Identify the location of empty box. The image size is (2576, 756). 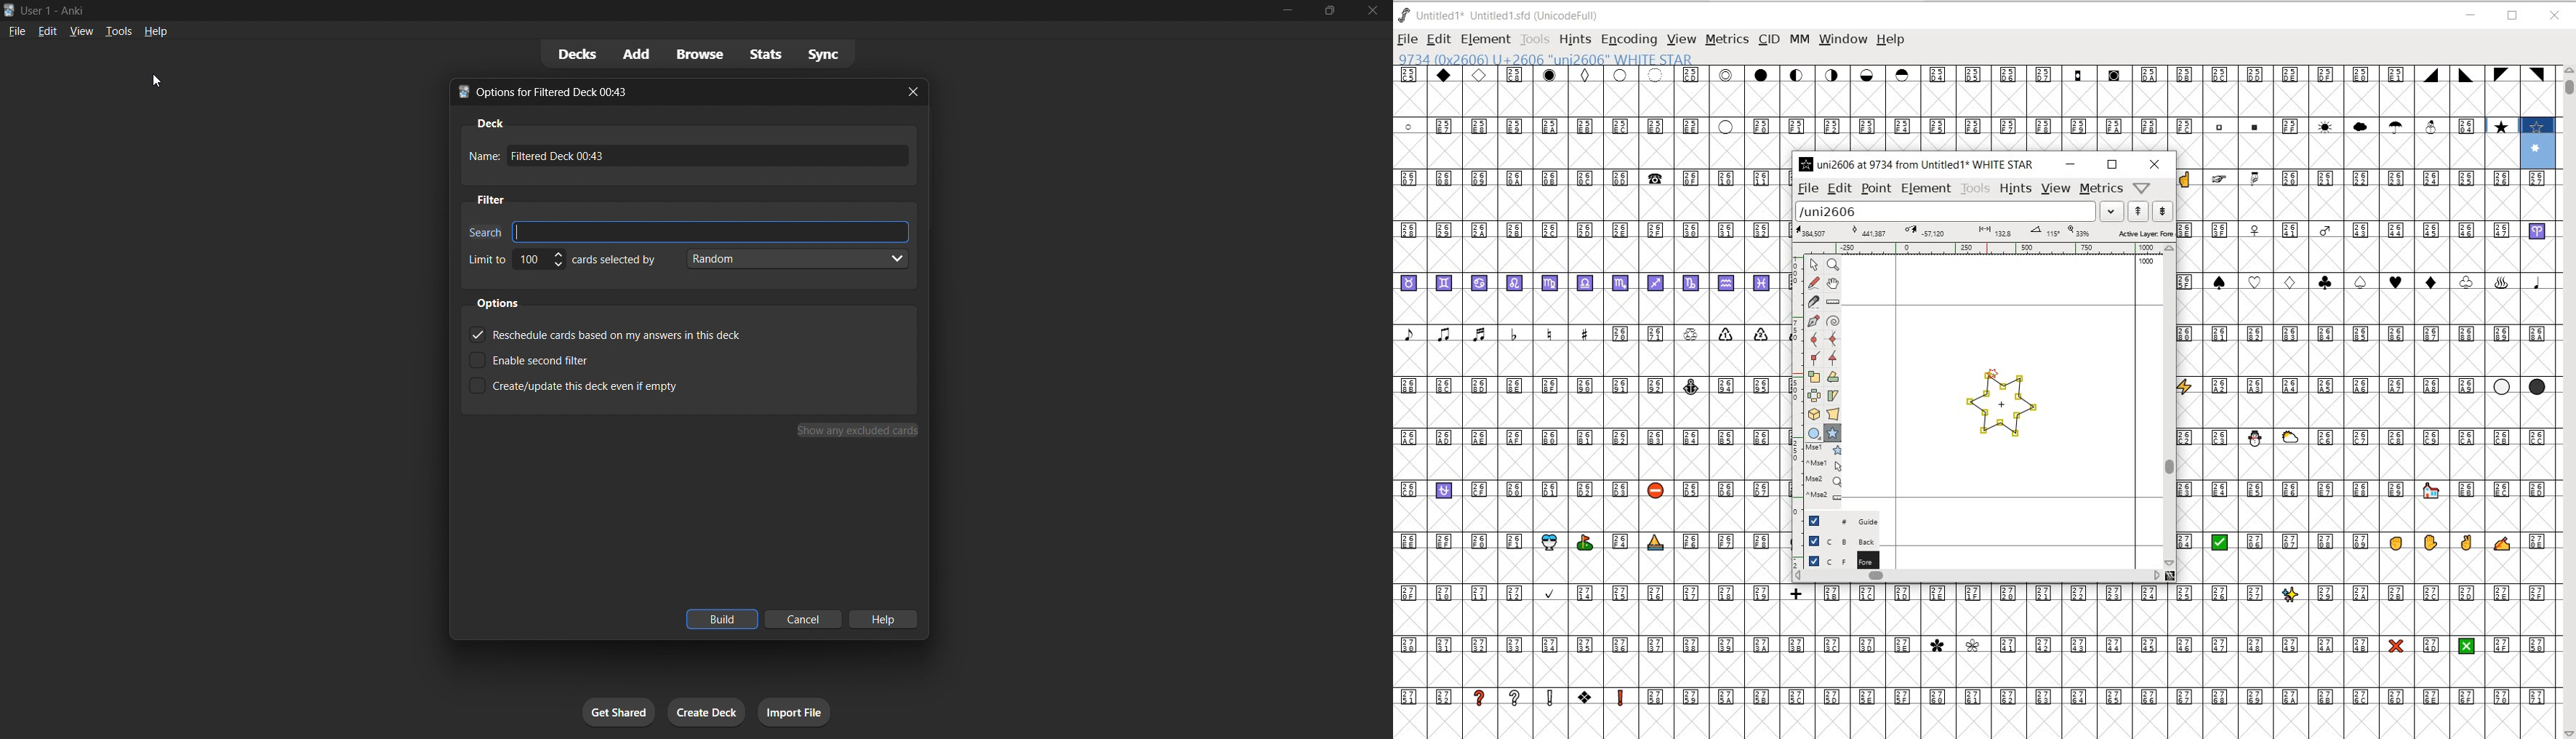
(713, 230).